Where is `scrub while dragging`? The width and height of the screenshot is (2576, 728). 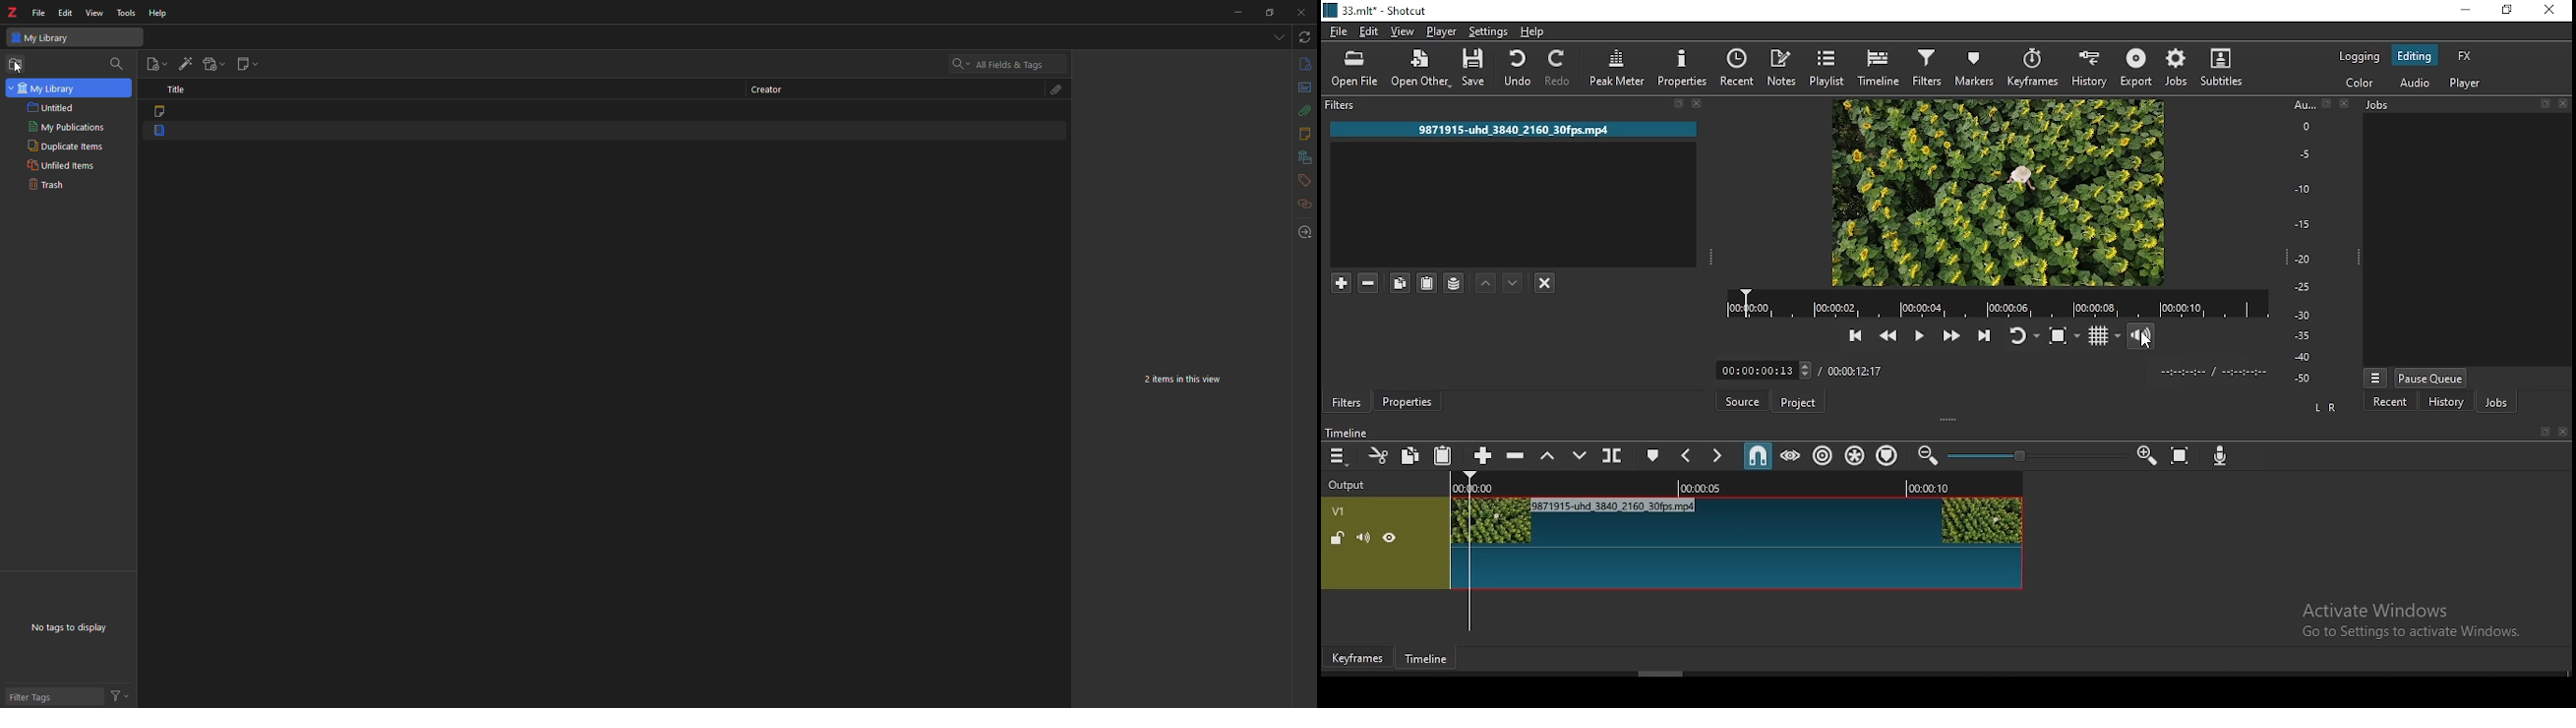
scrub while dragging is located at coordinates (1791, 456).